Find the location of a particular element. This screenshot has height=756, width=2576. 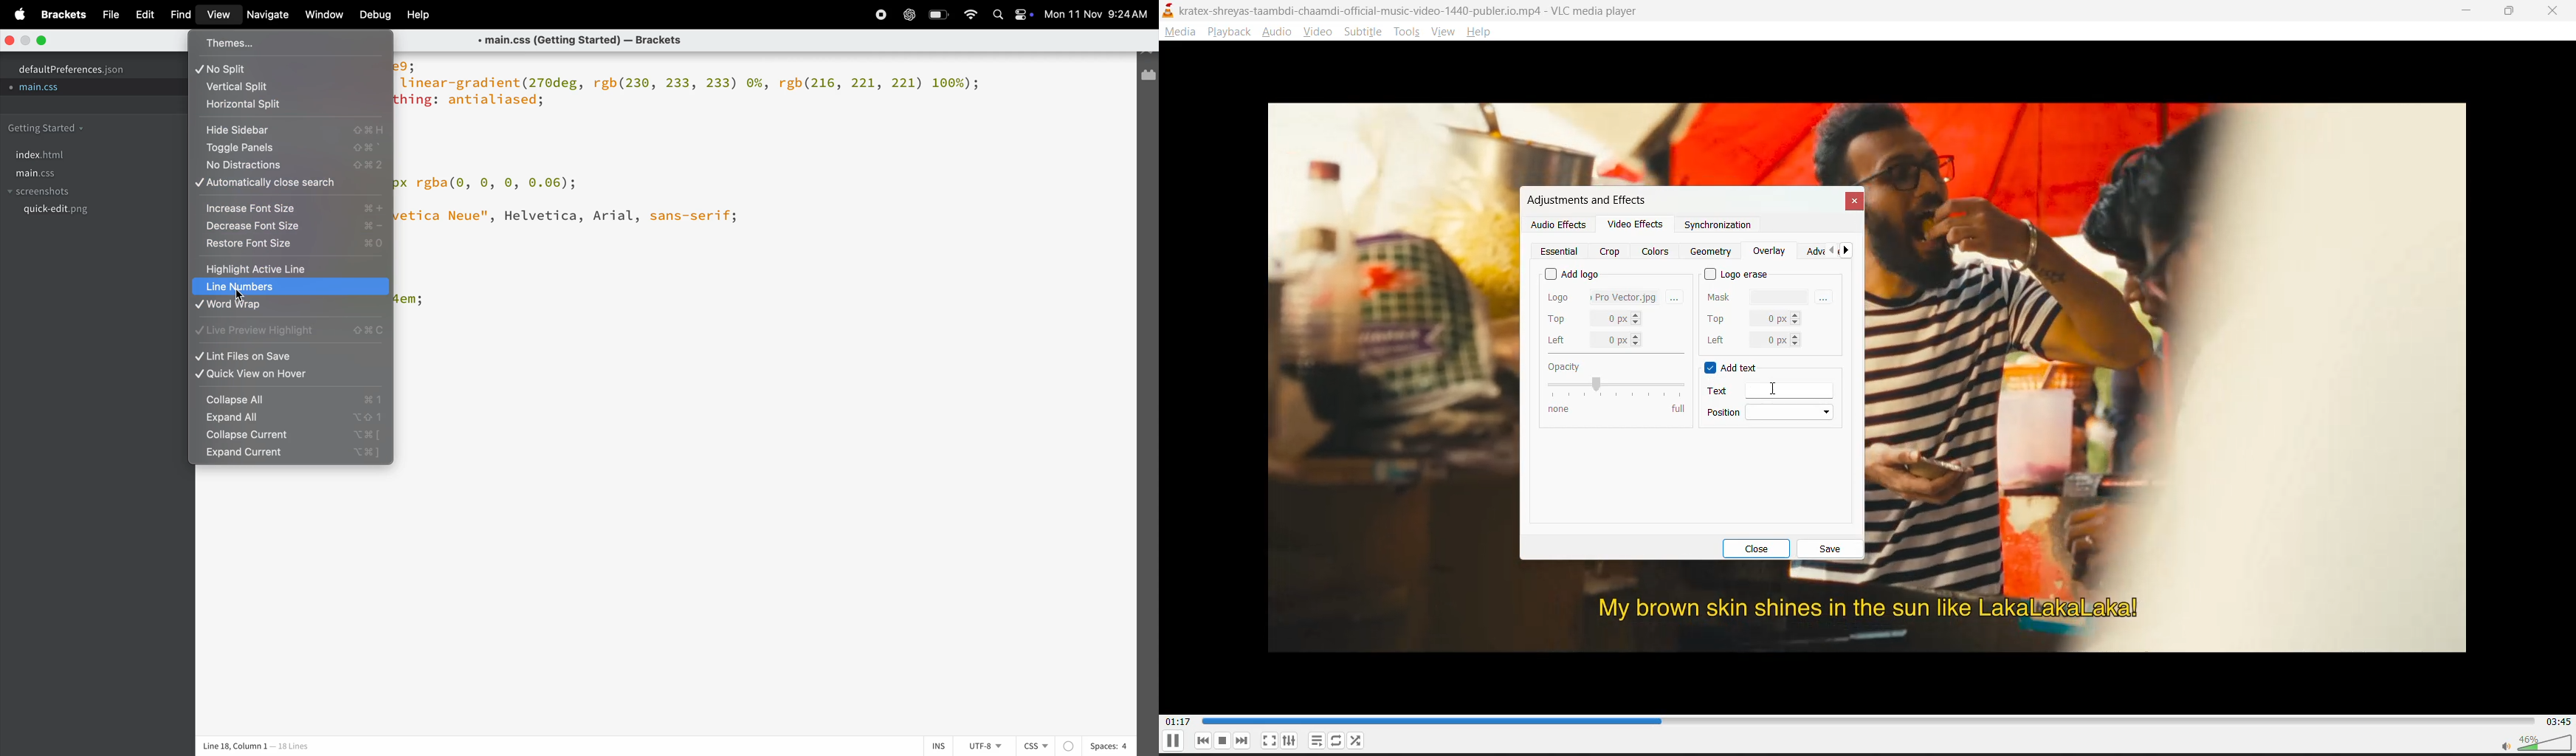

apple widgets is located at coordinates (1011, 16).